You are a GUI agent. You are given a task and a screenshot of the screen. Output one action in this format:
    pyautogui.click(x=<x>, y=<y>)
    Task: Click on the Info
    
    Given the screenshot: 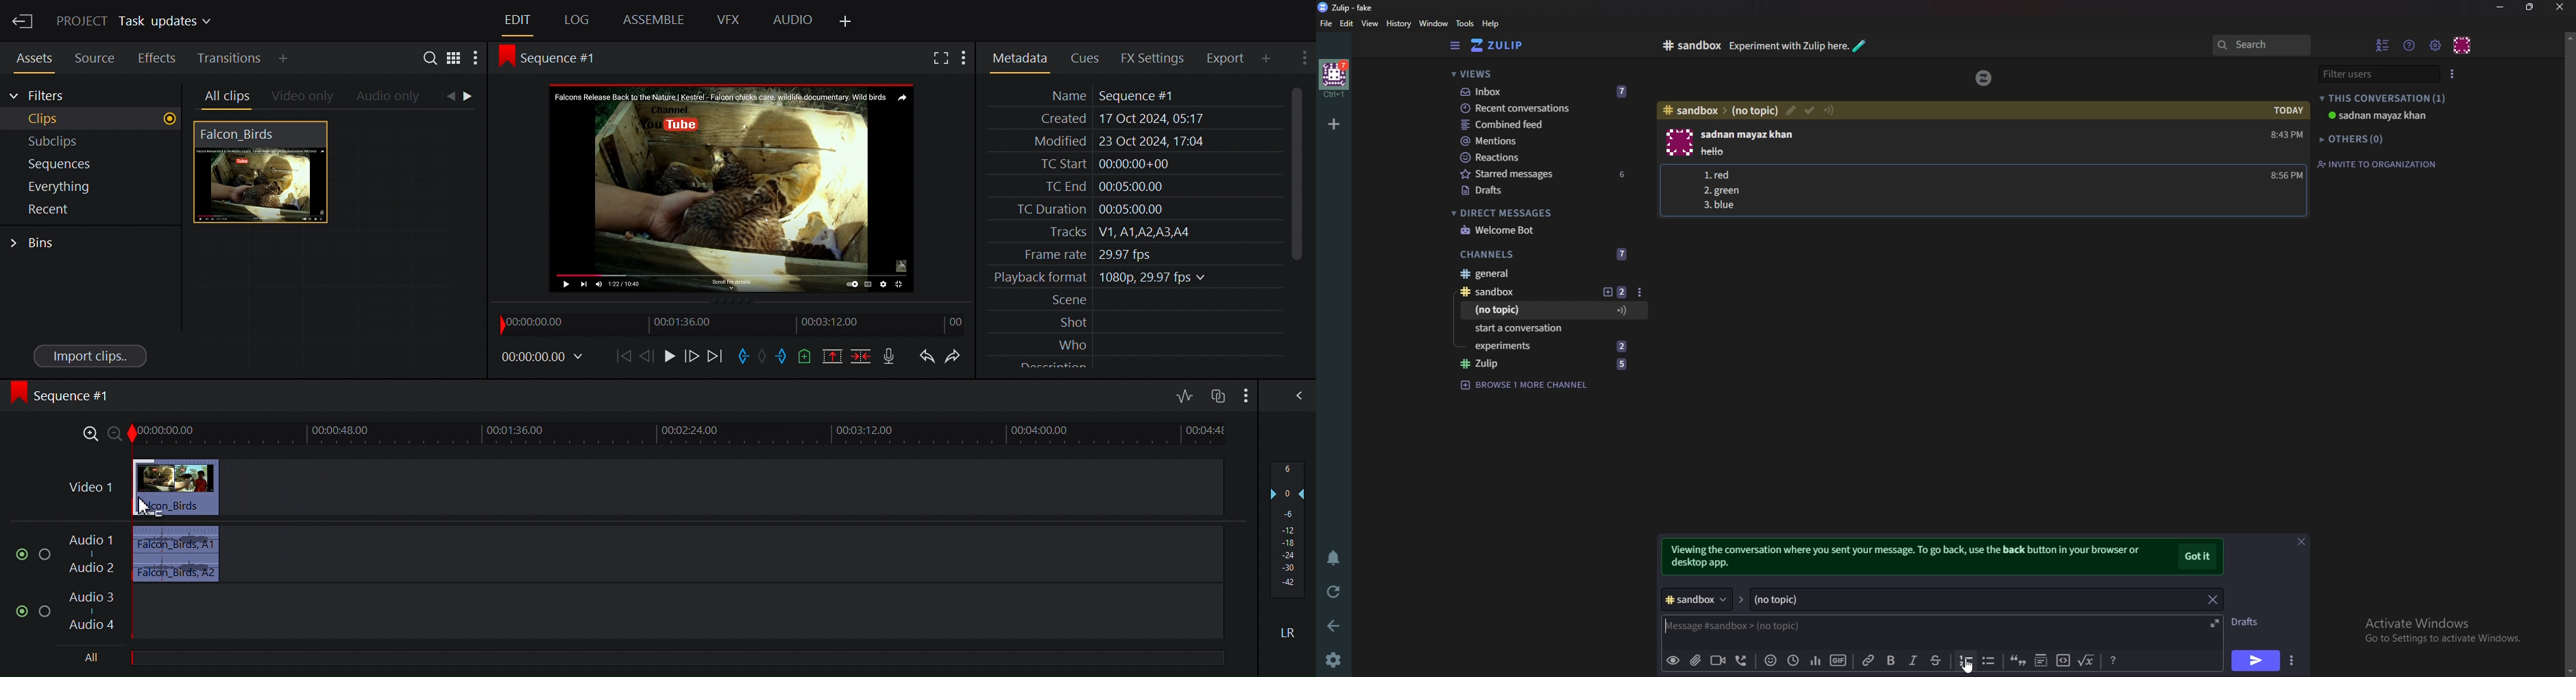 What is the action you would take?
    pyautogui.click(x=1830, y=47)
    